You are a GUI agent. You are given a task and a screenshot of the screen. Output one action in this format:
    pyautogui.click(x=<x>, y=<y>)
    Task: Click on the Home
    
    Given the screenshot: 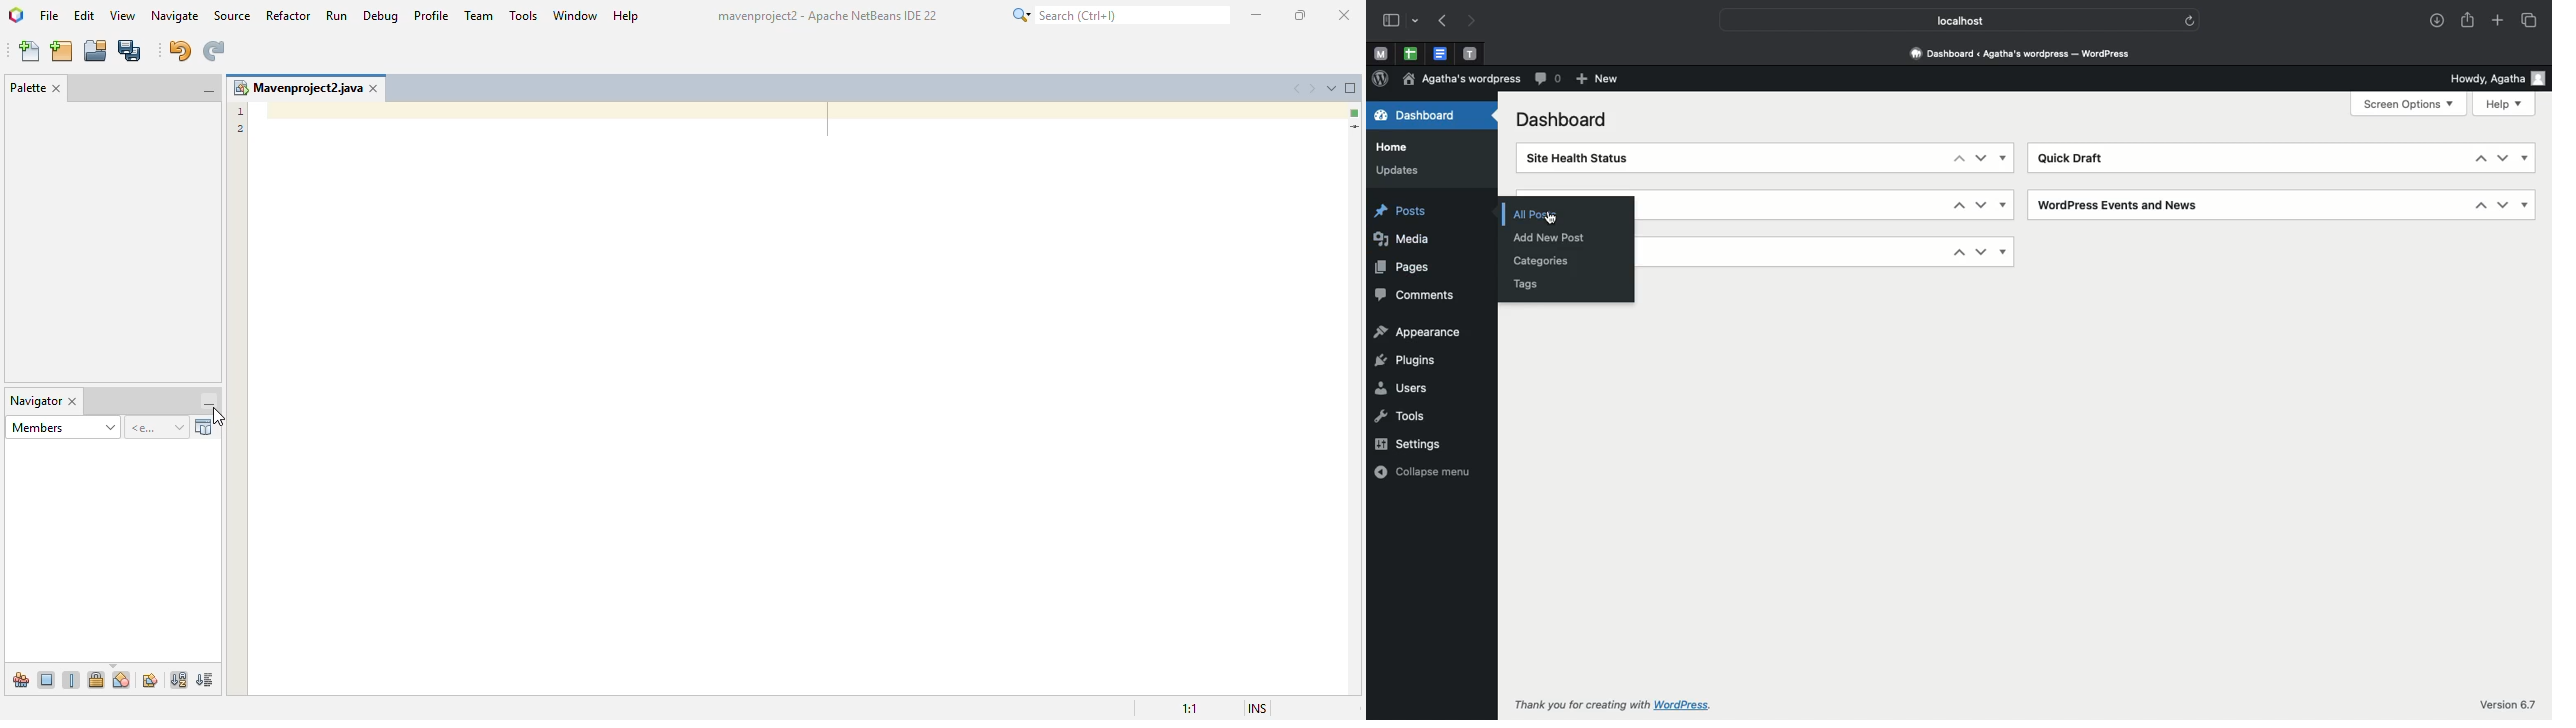 What is the action you would take?
    pyautogui.click(x=1396, y=147)
    